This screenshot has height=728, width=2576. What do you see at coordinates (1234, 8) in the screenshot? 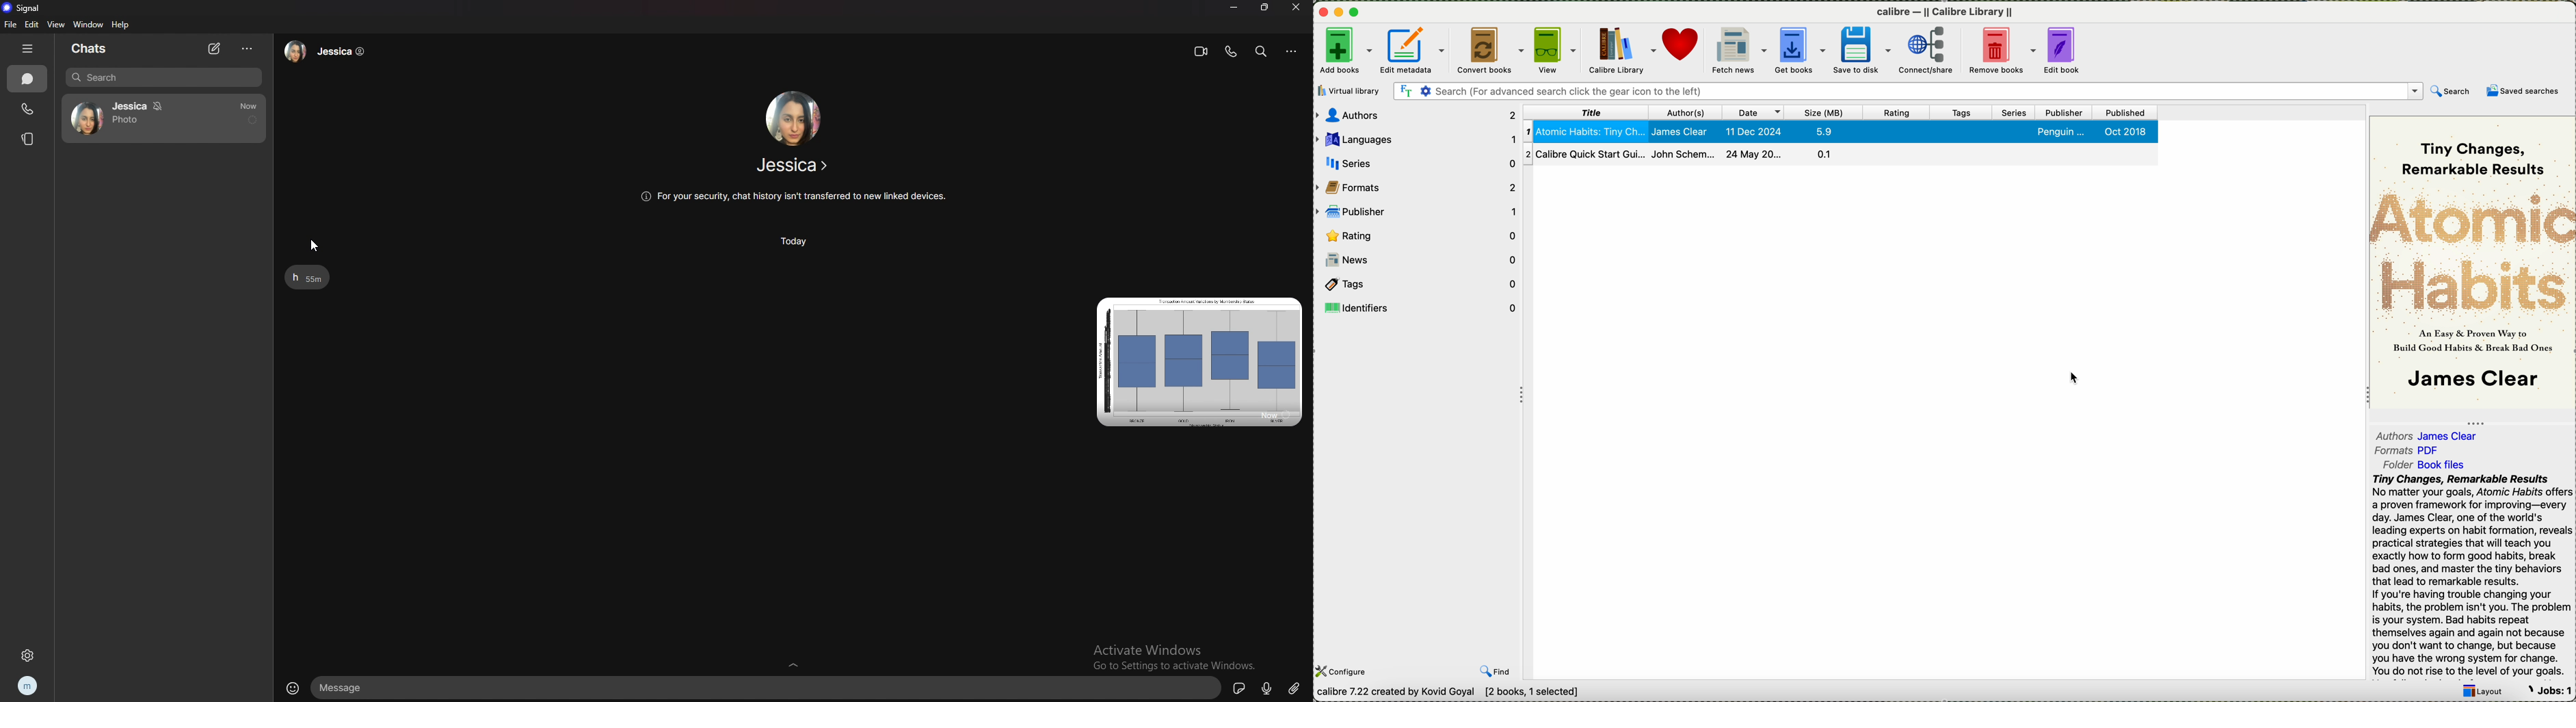
I see `minimize` at bounding box center [1234, 8].